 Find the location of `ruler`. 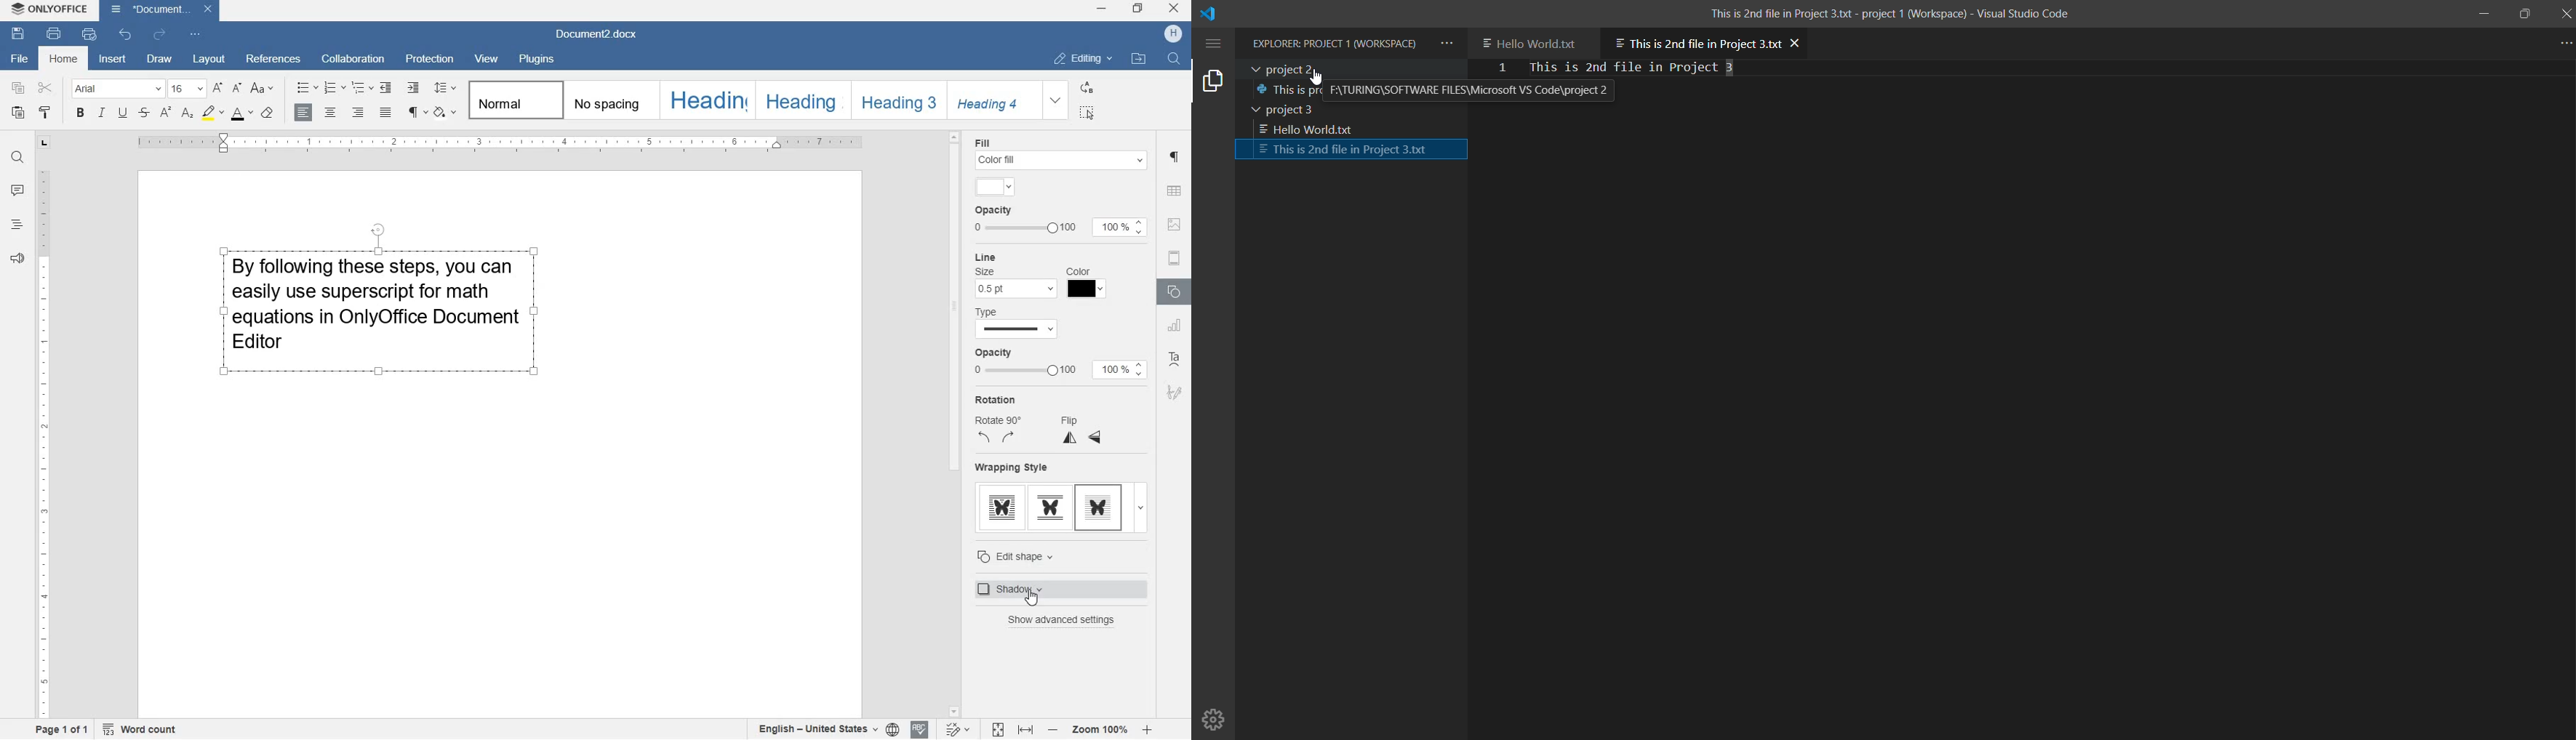

ruler is located at coordinates (43, 444).